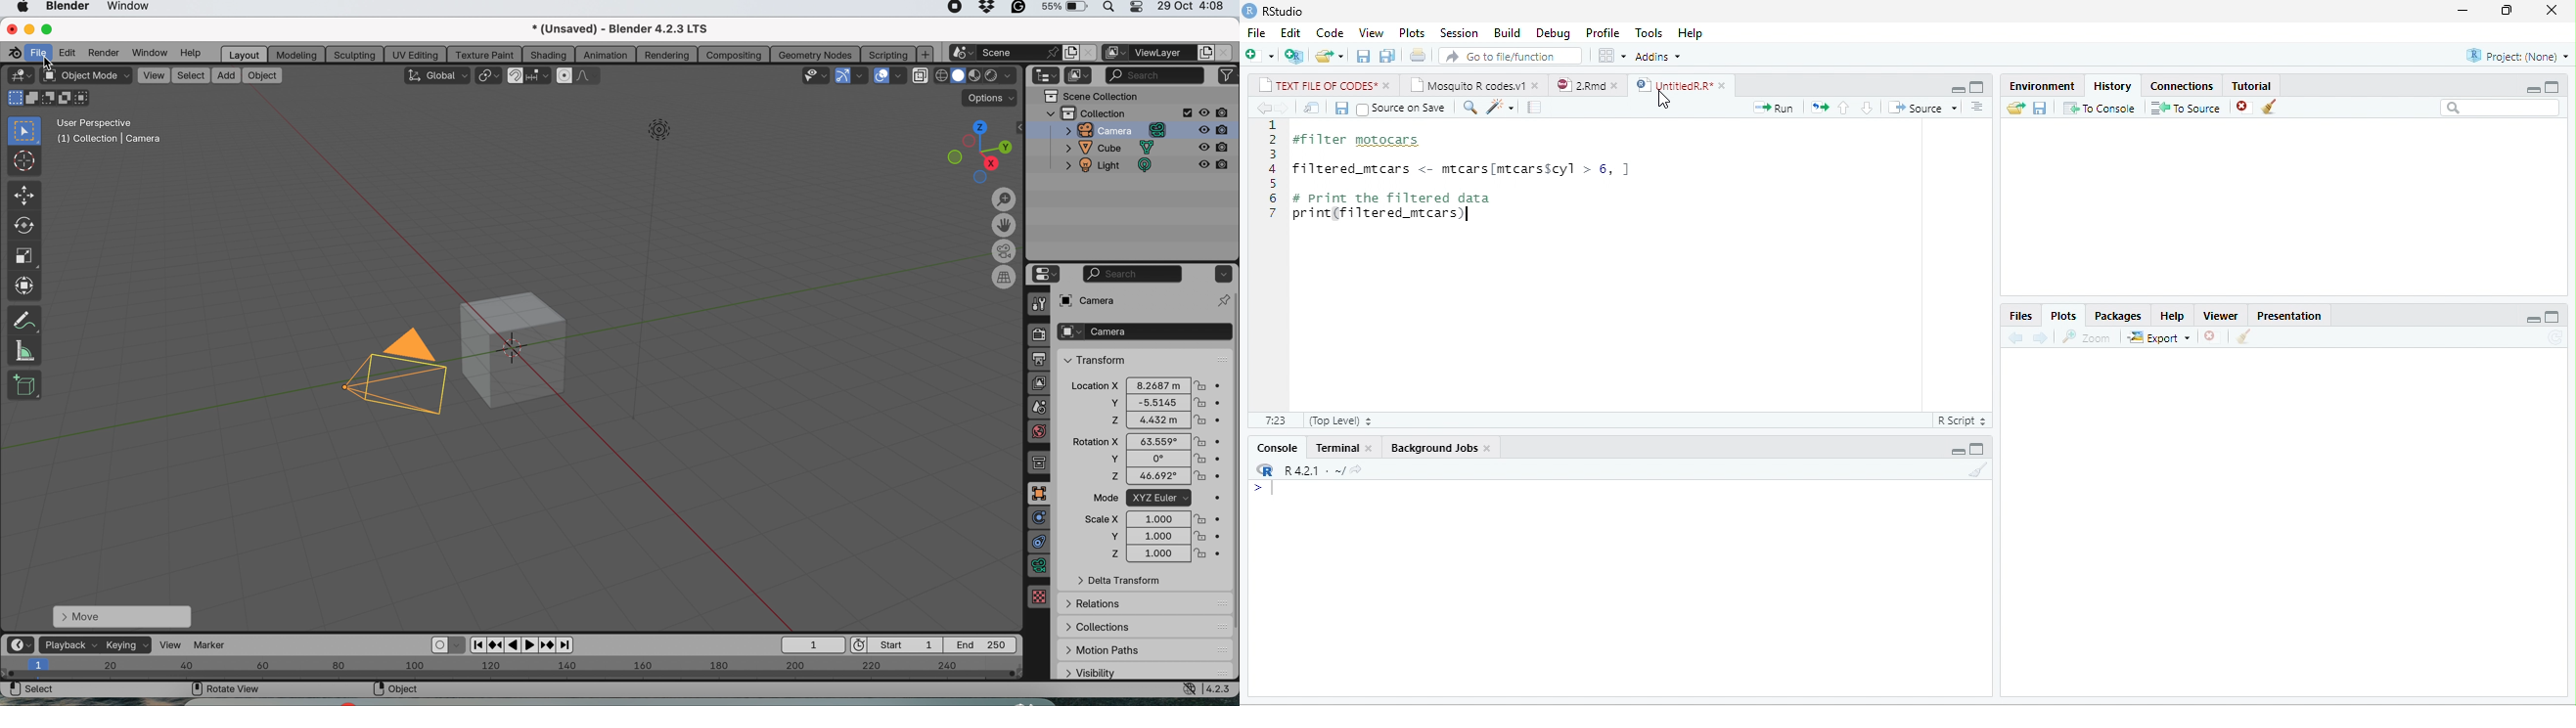 The height and width of the screenshot is (728, 2576). Describe the element at coordinates (1534, 107) in the screenshot. I see `compile report` at that location.